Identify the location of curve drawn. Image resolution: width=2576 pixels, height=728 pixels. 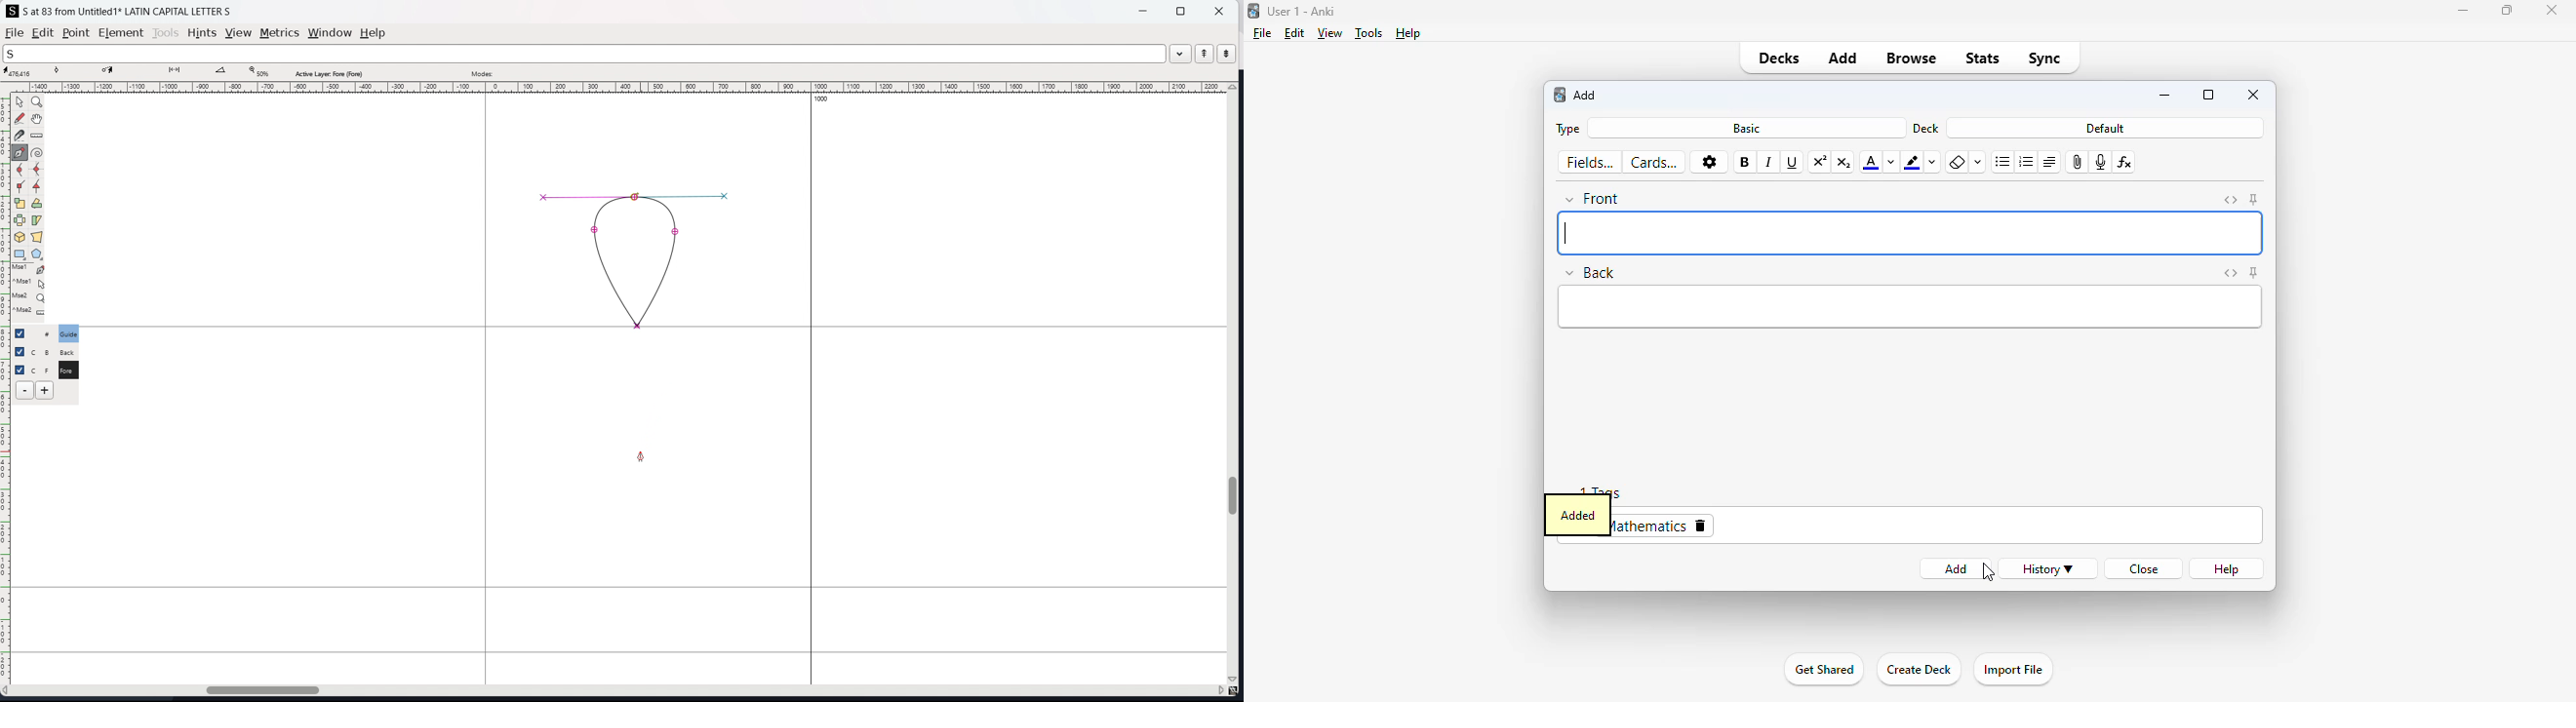
(636, 260).